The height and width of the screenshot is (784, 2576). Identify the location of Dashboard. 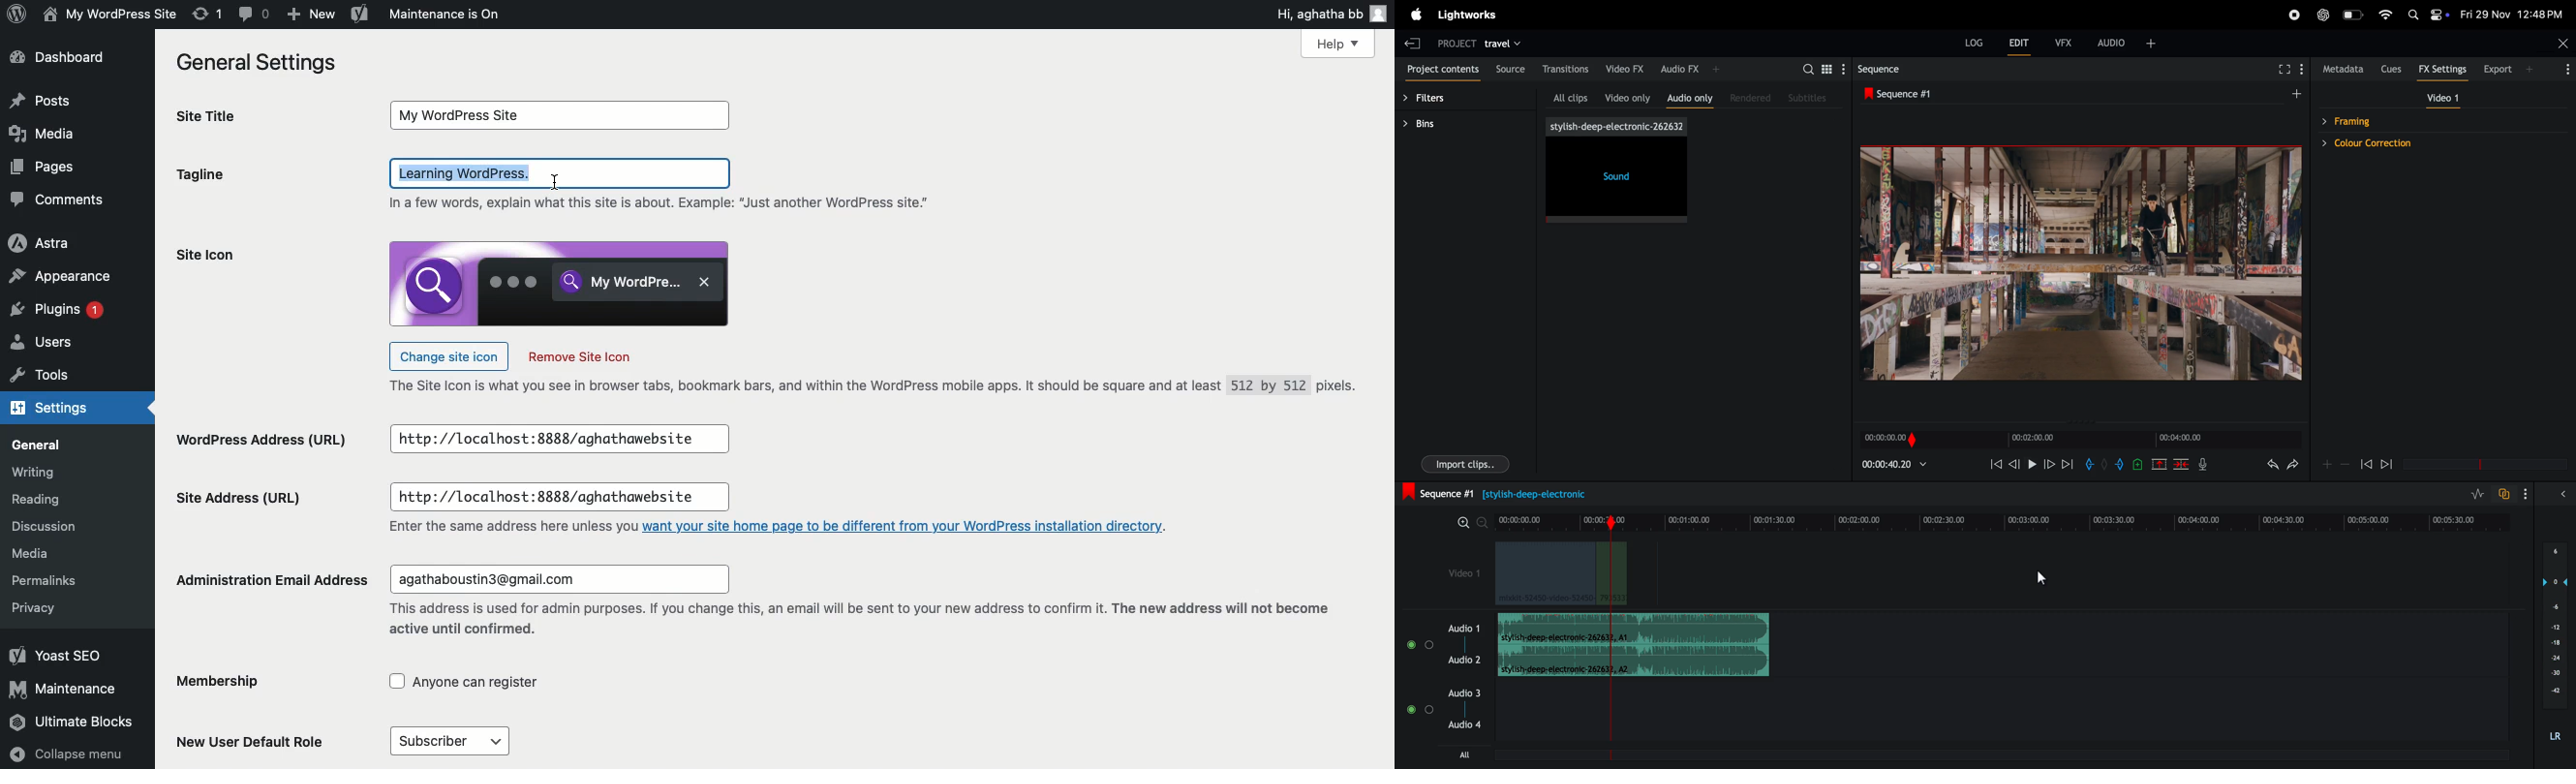
(65, 59).